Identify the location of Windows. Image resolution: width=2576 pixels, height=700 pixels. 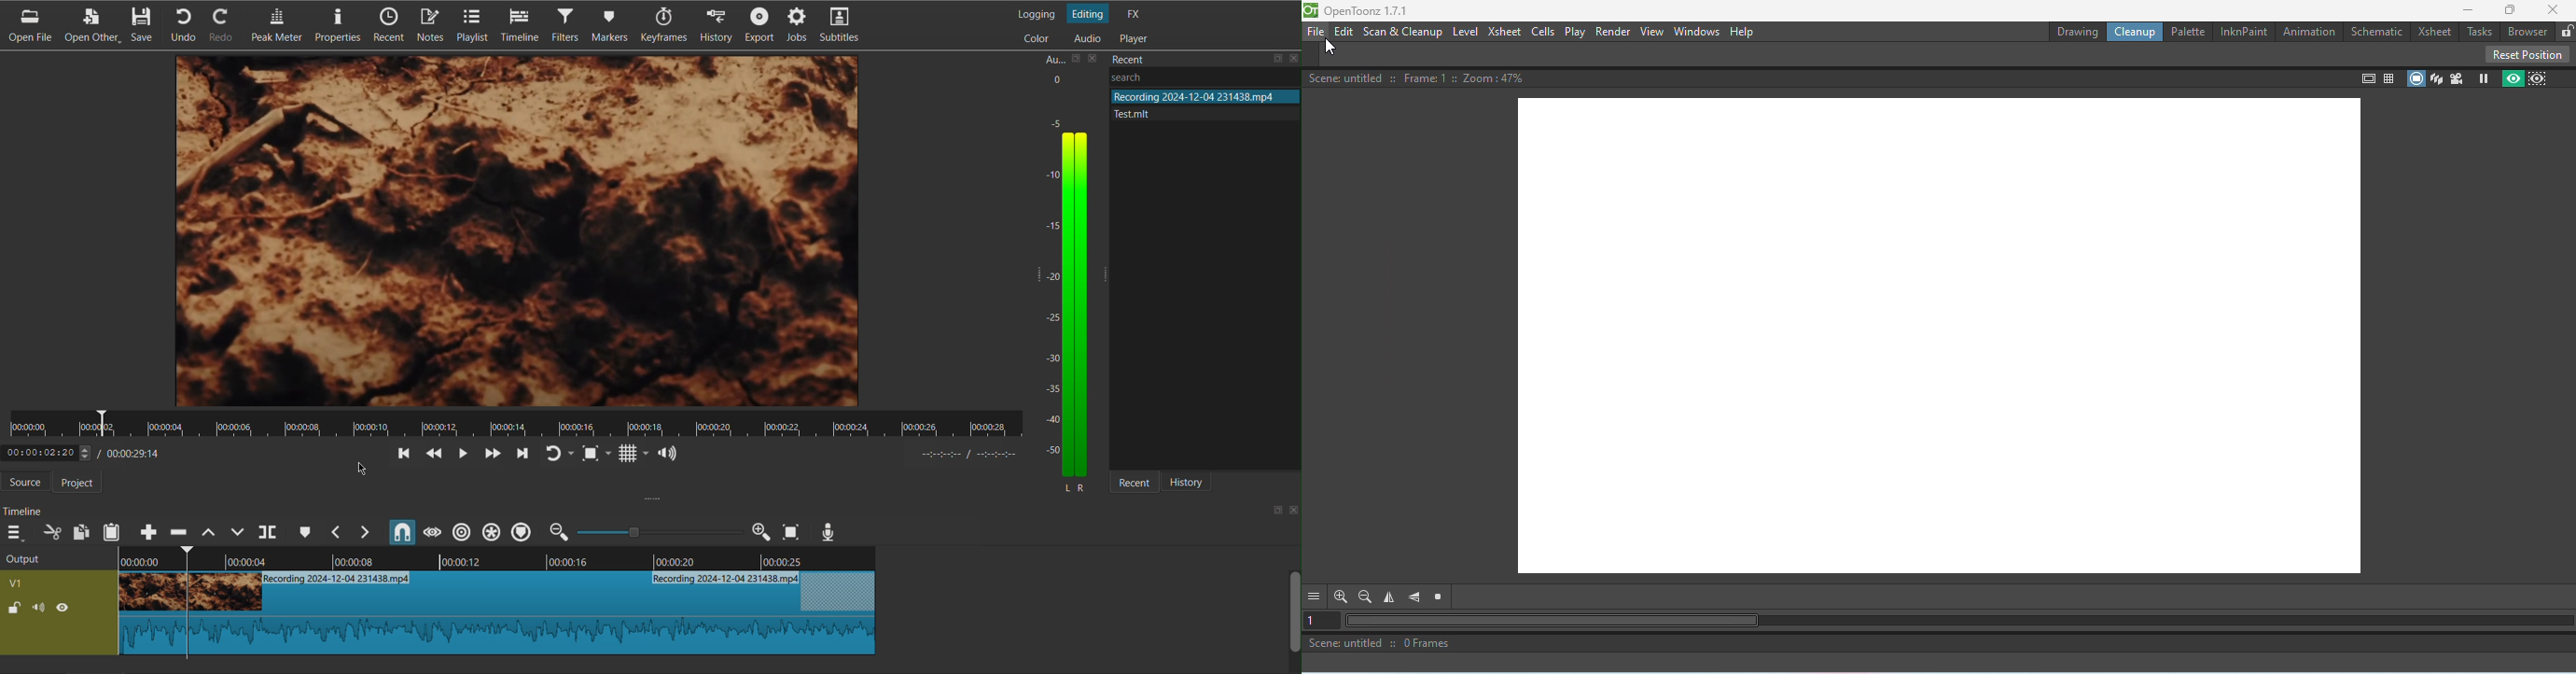
(1697, 31).